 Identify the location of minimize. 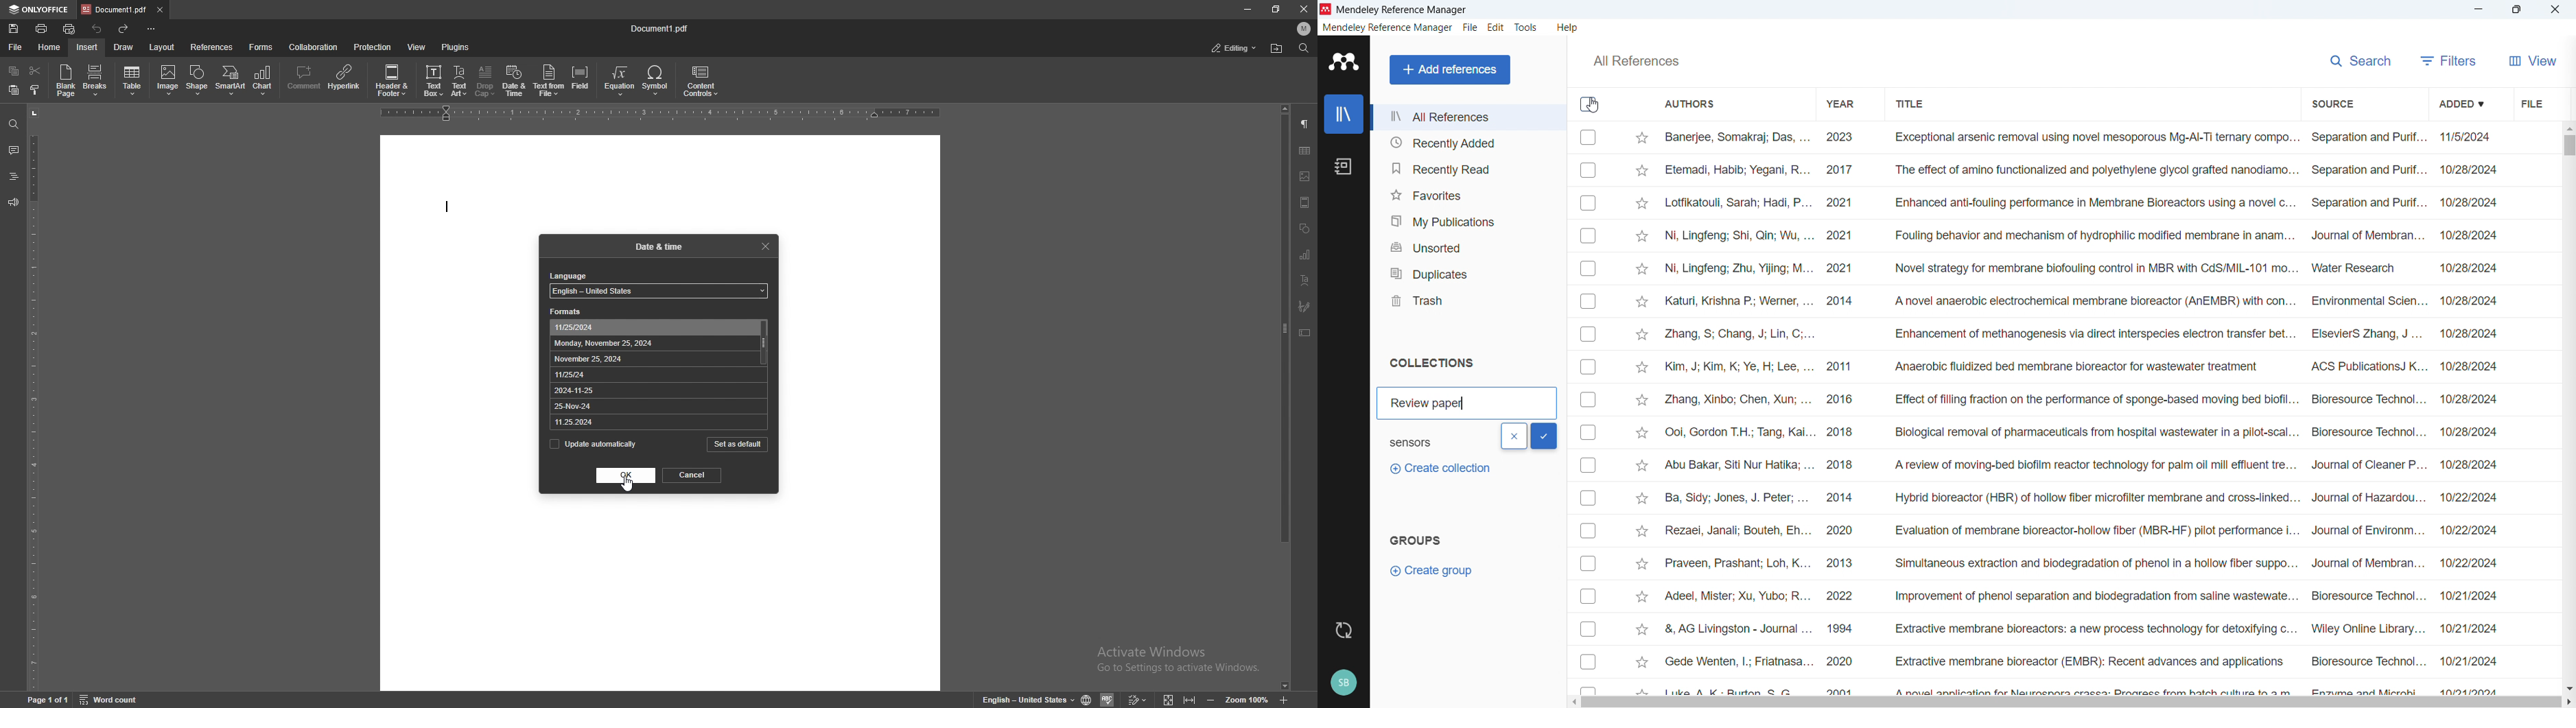
(1245, 8).